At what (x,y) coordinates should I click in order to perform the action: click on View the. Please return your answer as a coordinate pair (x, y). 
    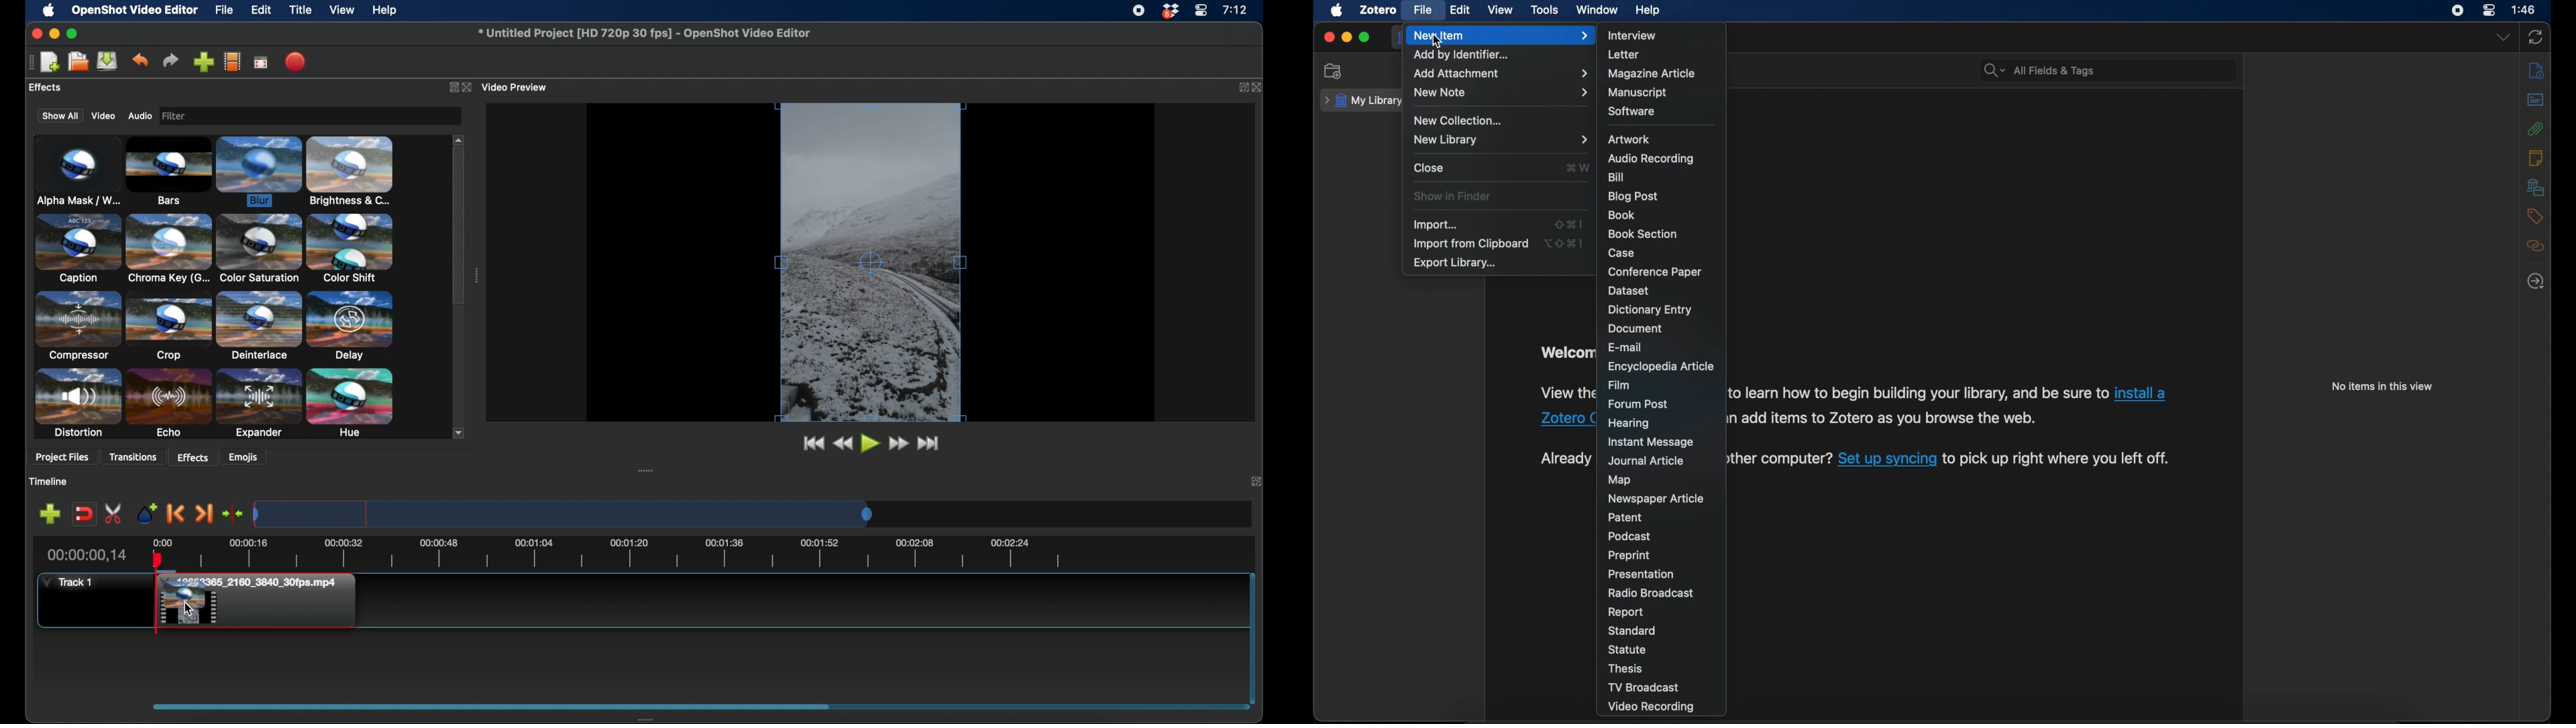
    Looking at the image, I should click on (1564, 393).